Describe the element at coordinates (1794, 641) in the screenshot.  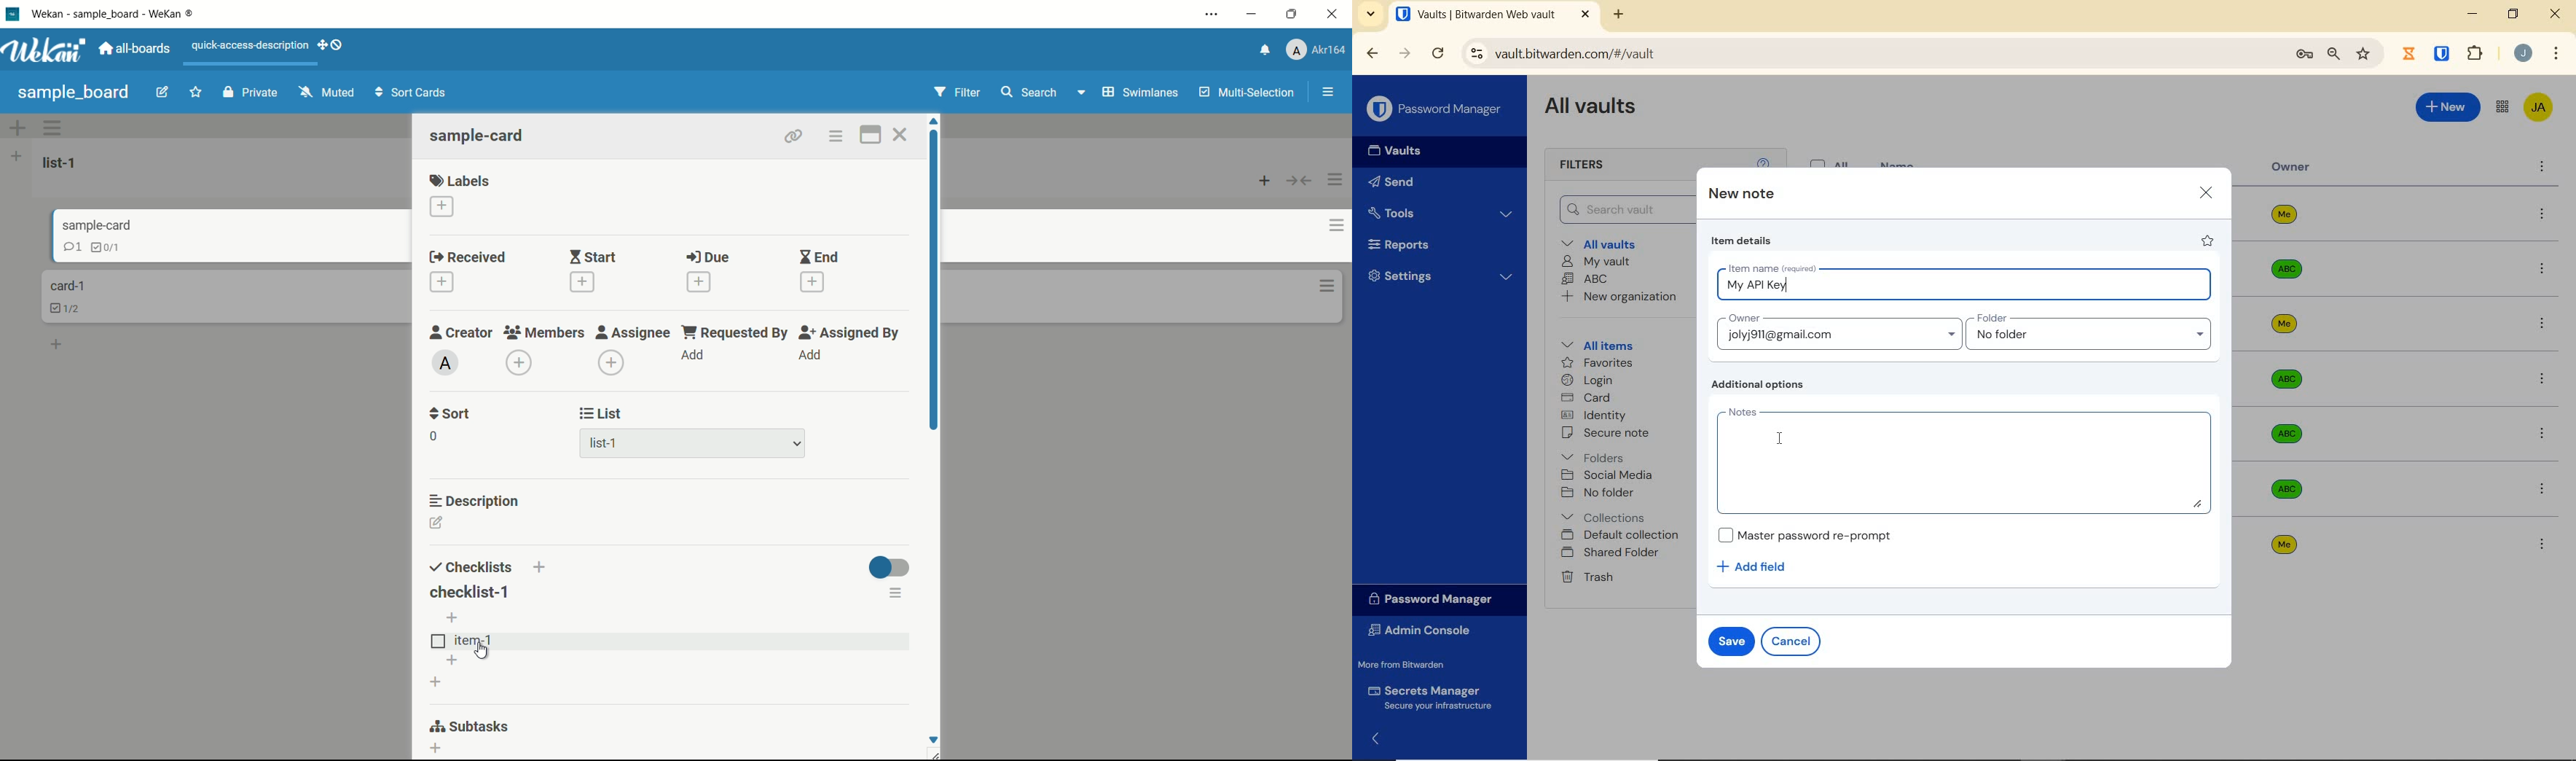
I see `cancel` at that location.